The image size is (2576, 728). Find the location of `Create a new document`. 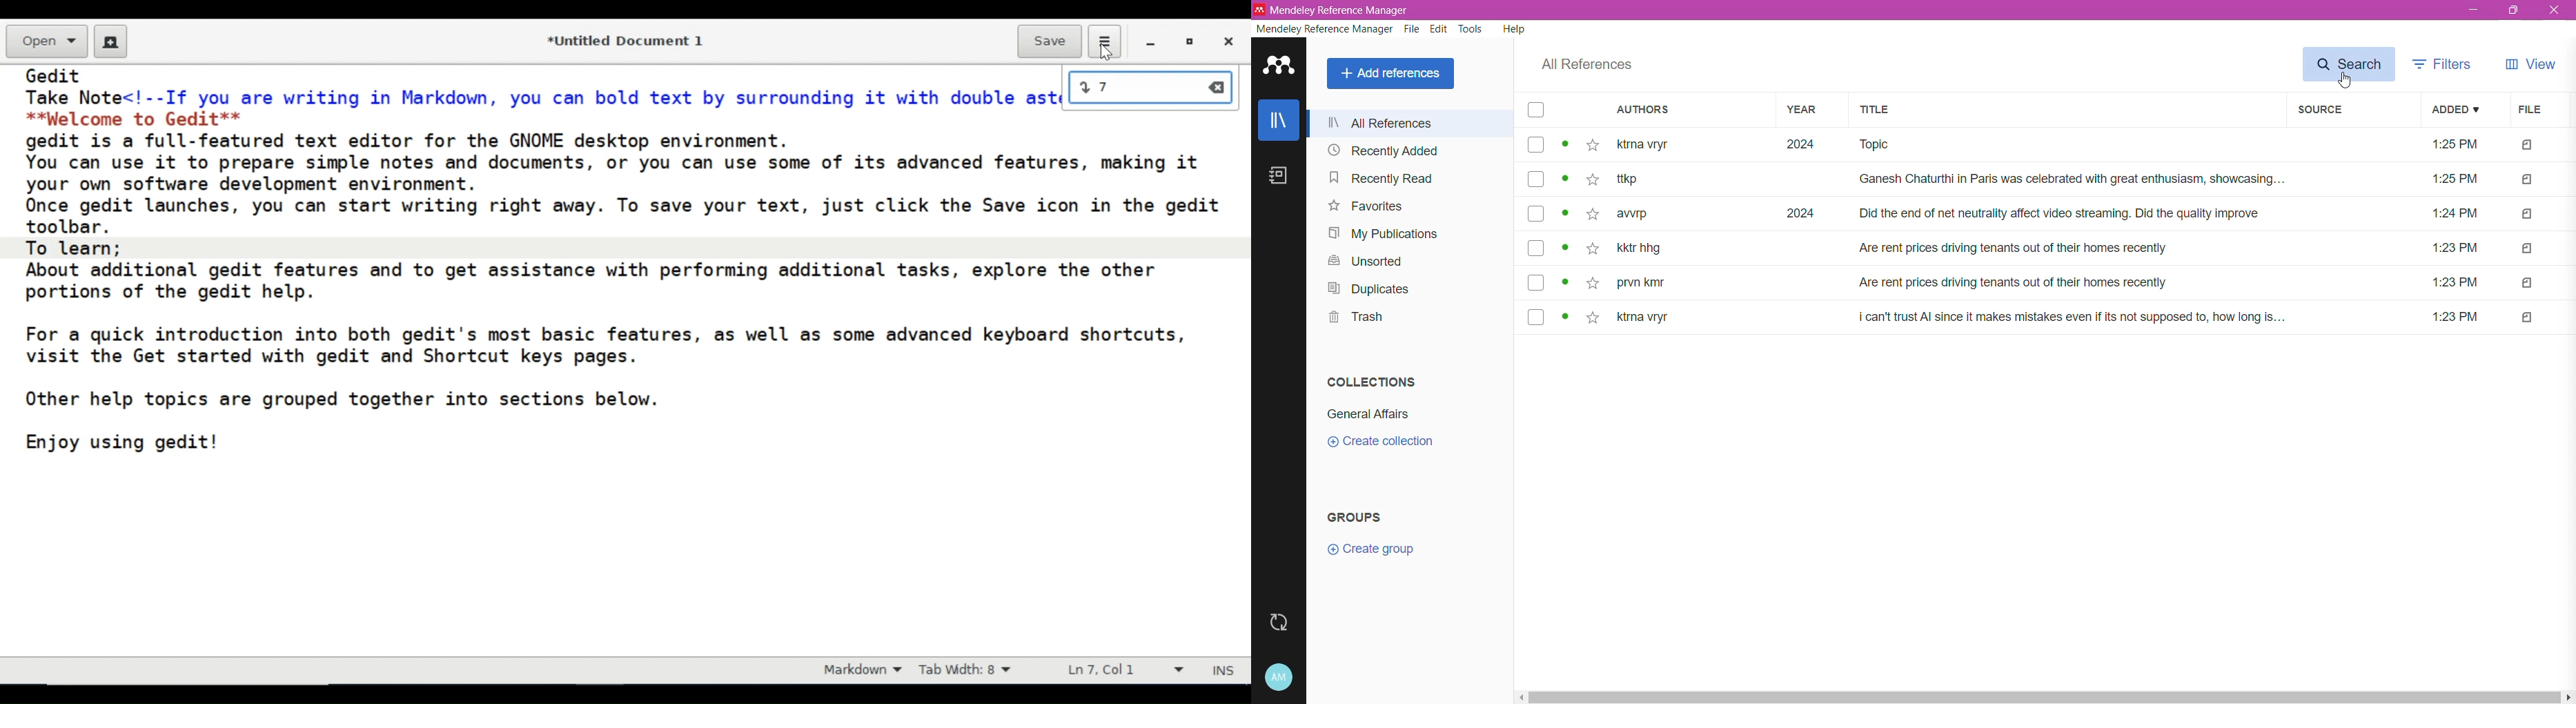

Create a new document is located at coordinates (111, 42).